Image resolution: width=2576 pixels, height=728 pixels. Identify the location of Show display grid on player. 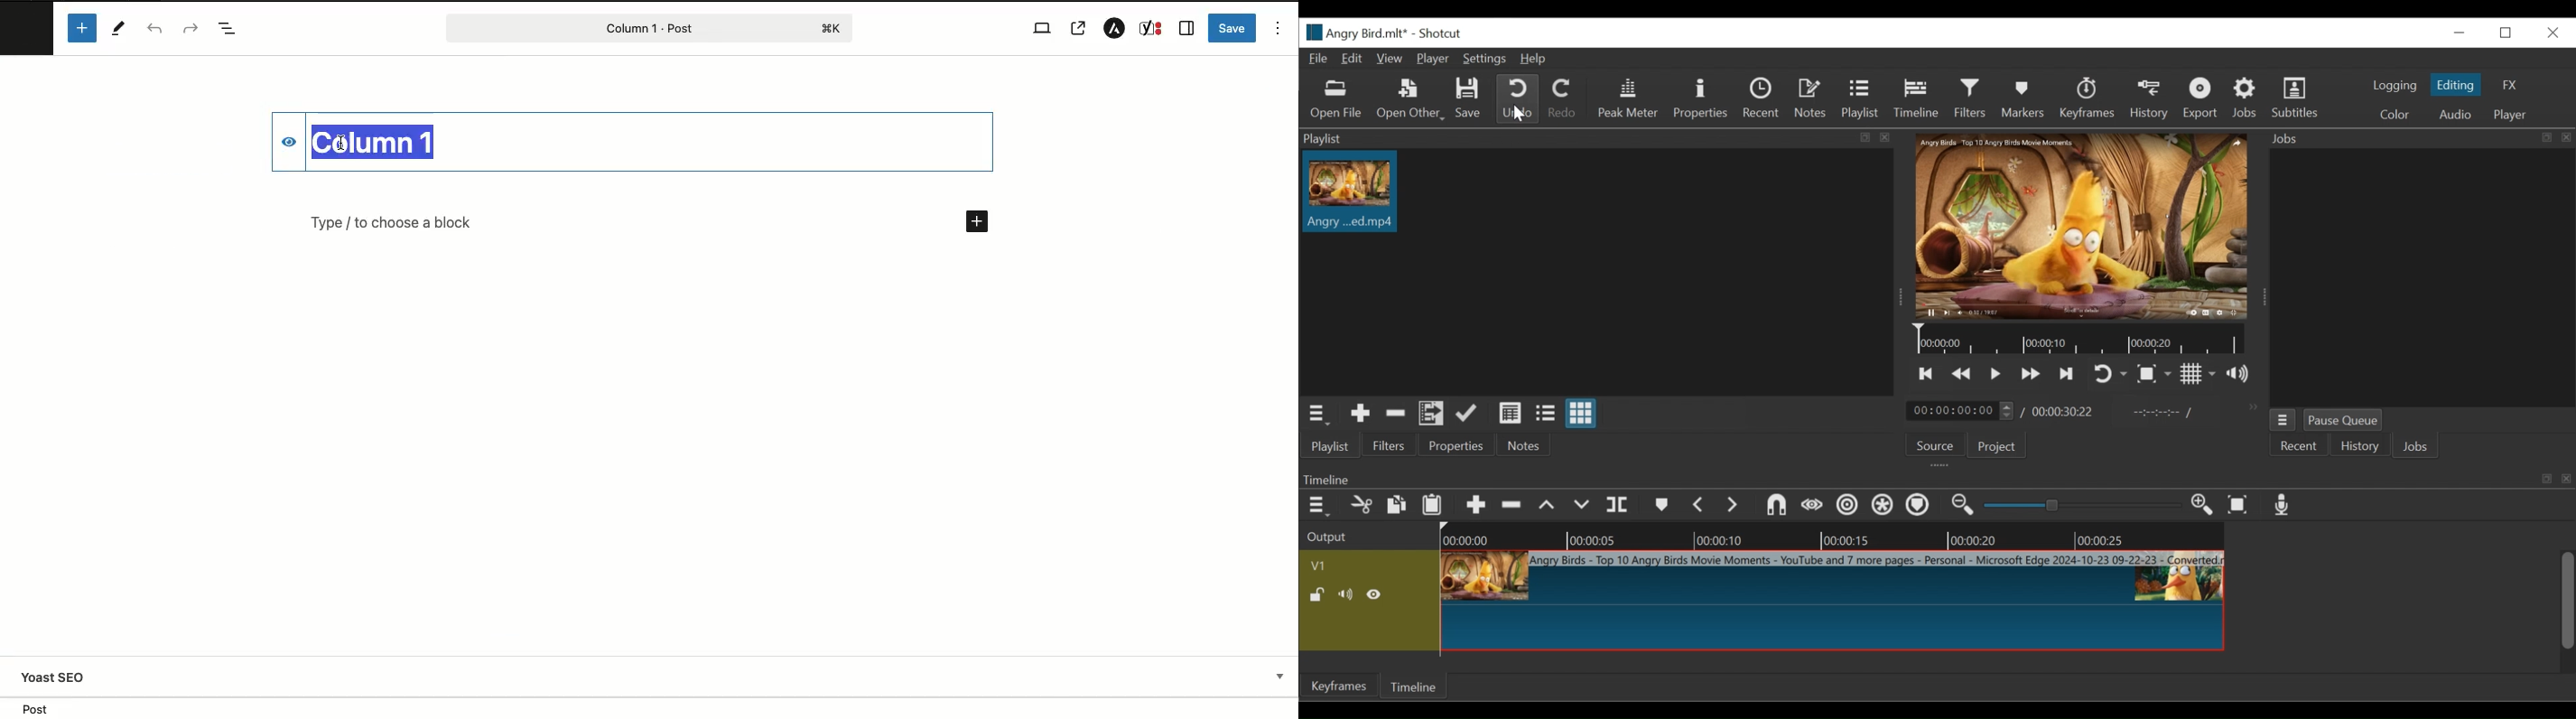
(2199, 373).